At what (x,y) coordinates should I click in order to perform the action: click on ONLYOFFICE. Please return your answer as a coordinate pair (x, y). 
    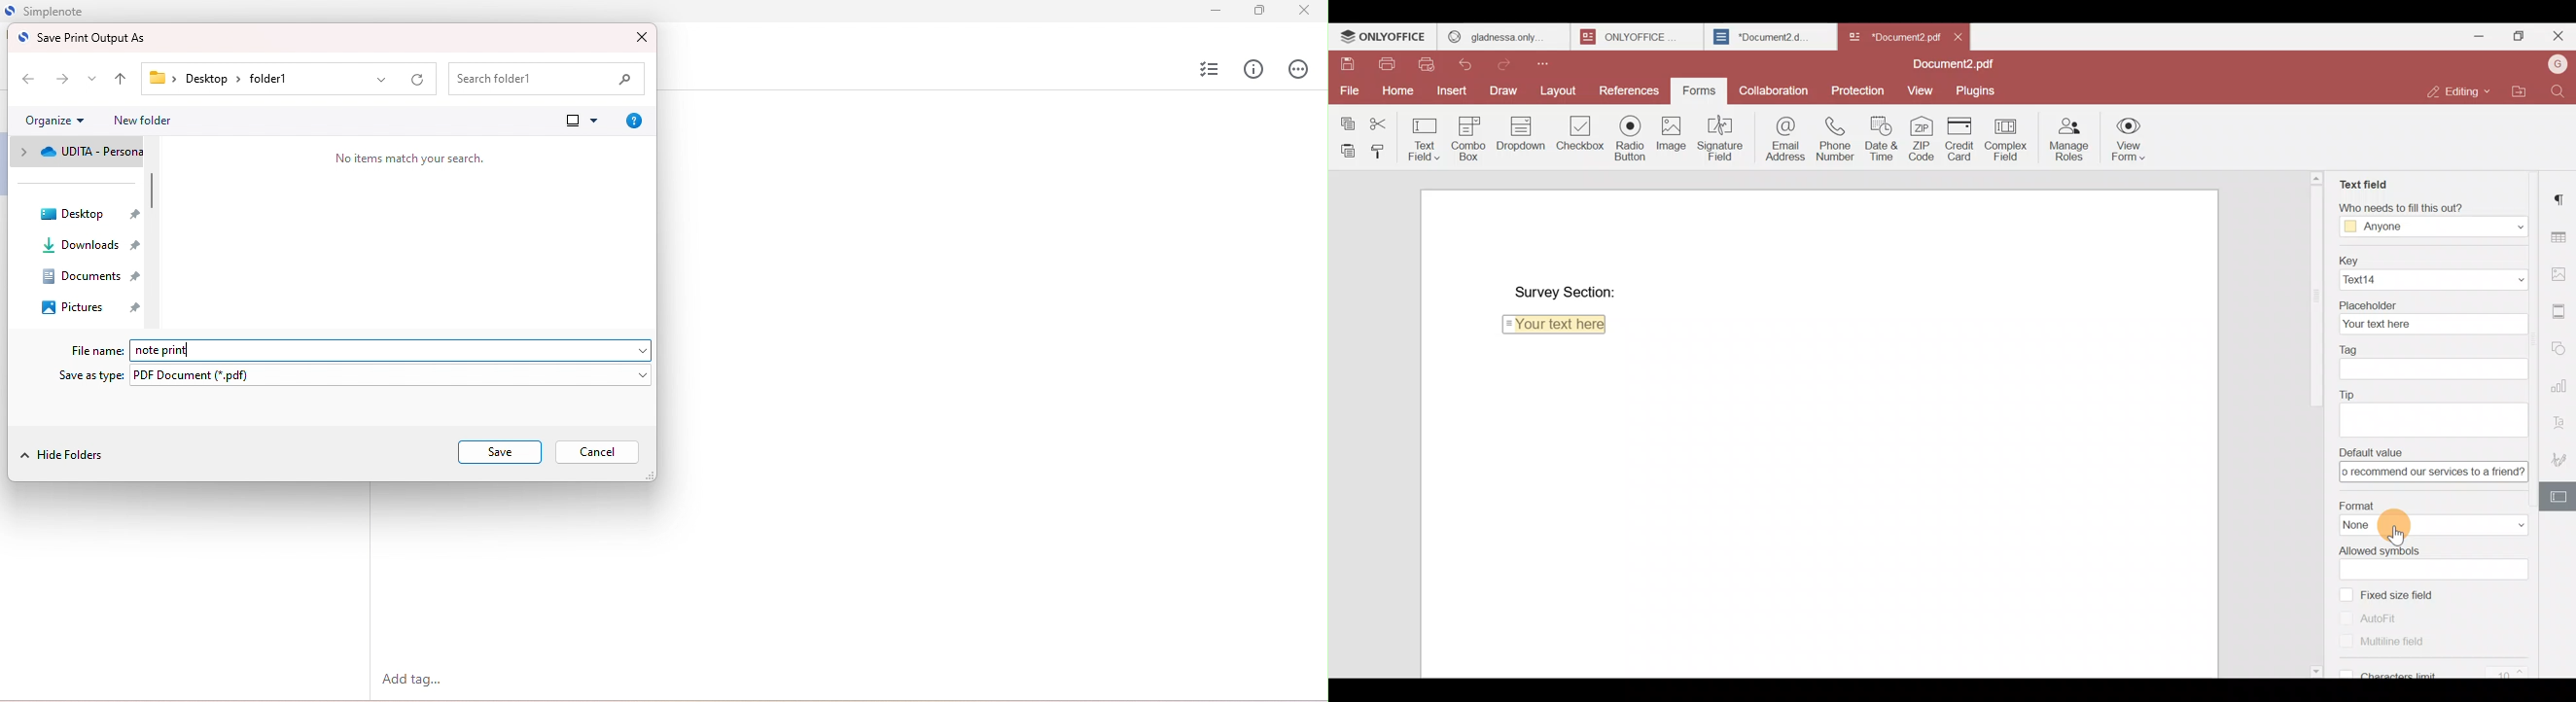
    Looking at the image, I should click on (1634, 36).